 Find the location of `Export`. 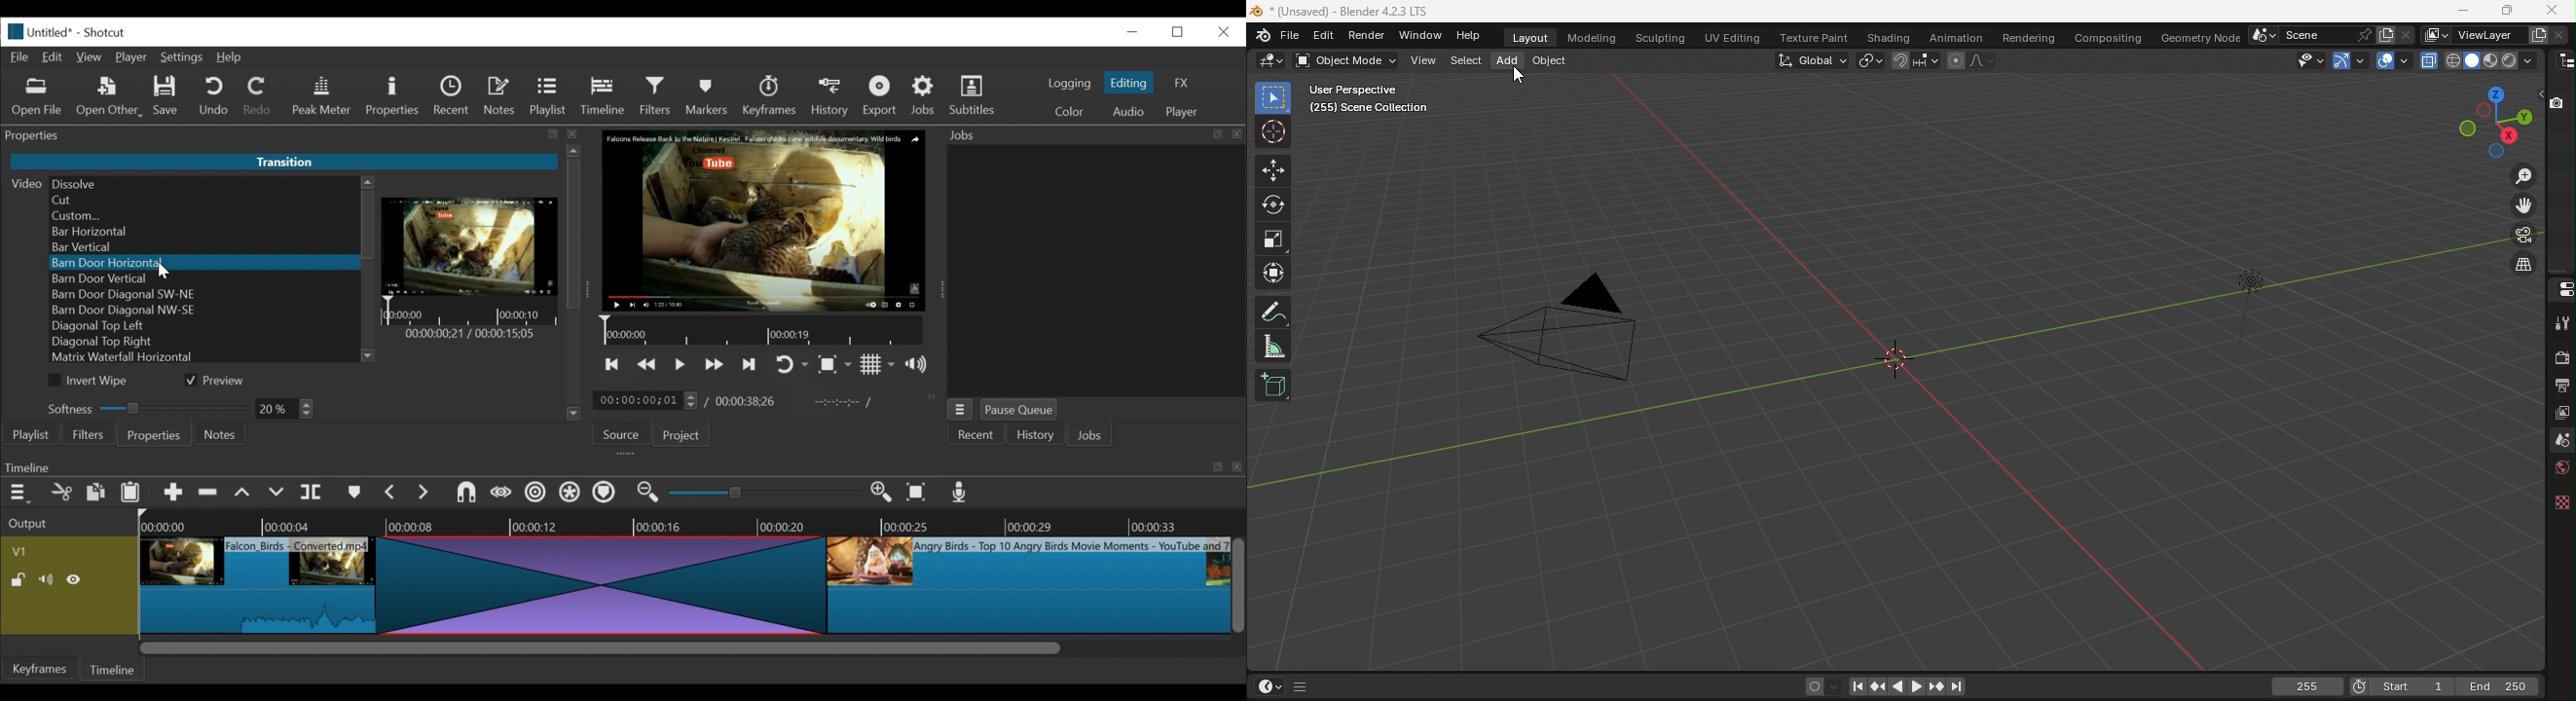

Export is located at coordinates (882, 97).